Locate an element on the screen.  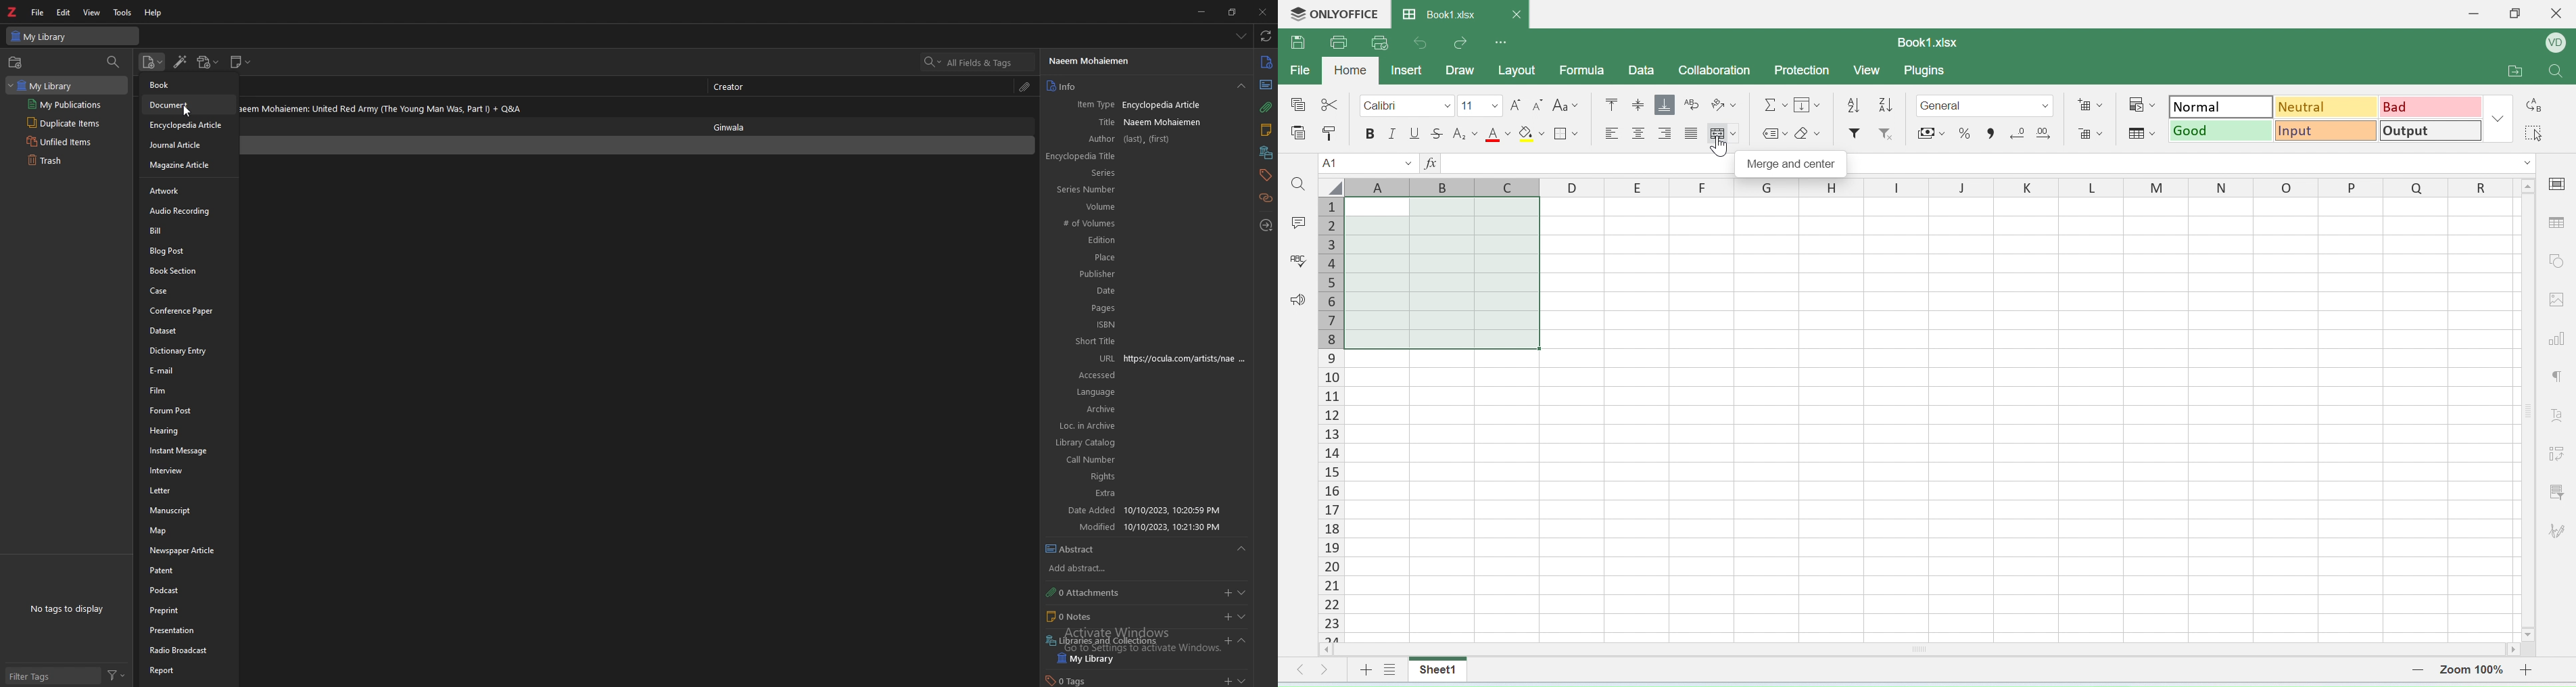
move right is located at coordinates (1325, 671).